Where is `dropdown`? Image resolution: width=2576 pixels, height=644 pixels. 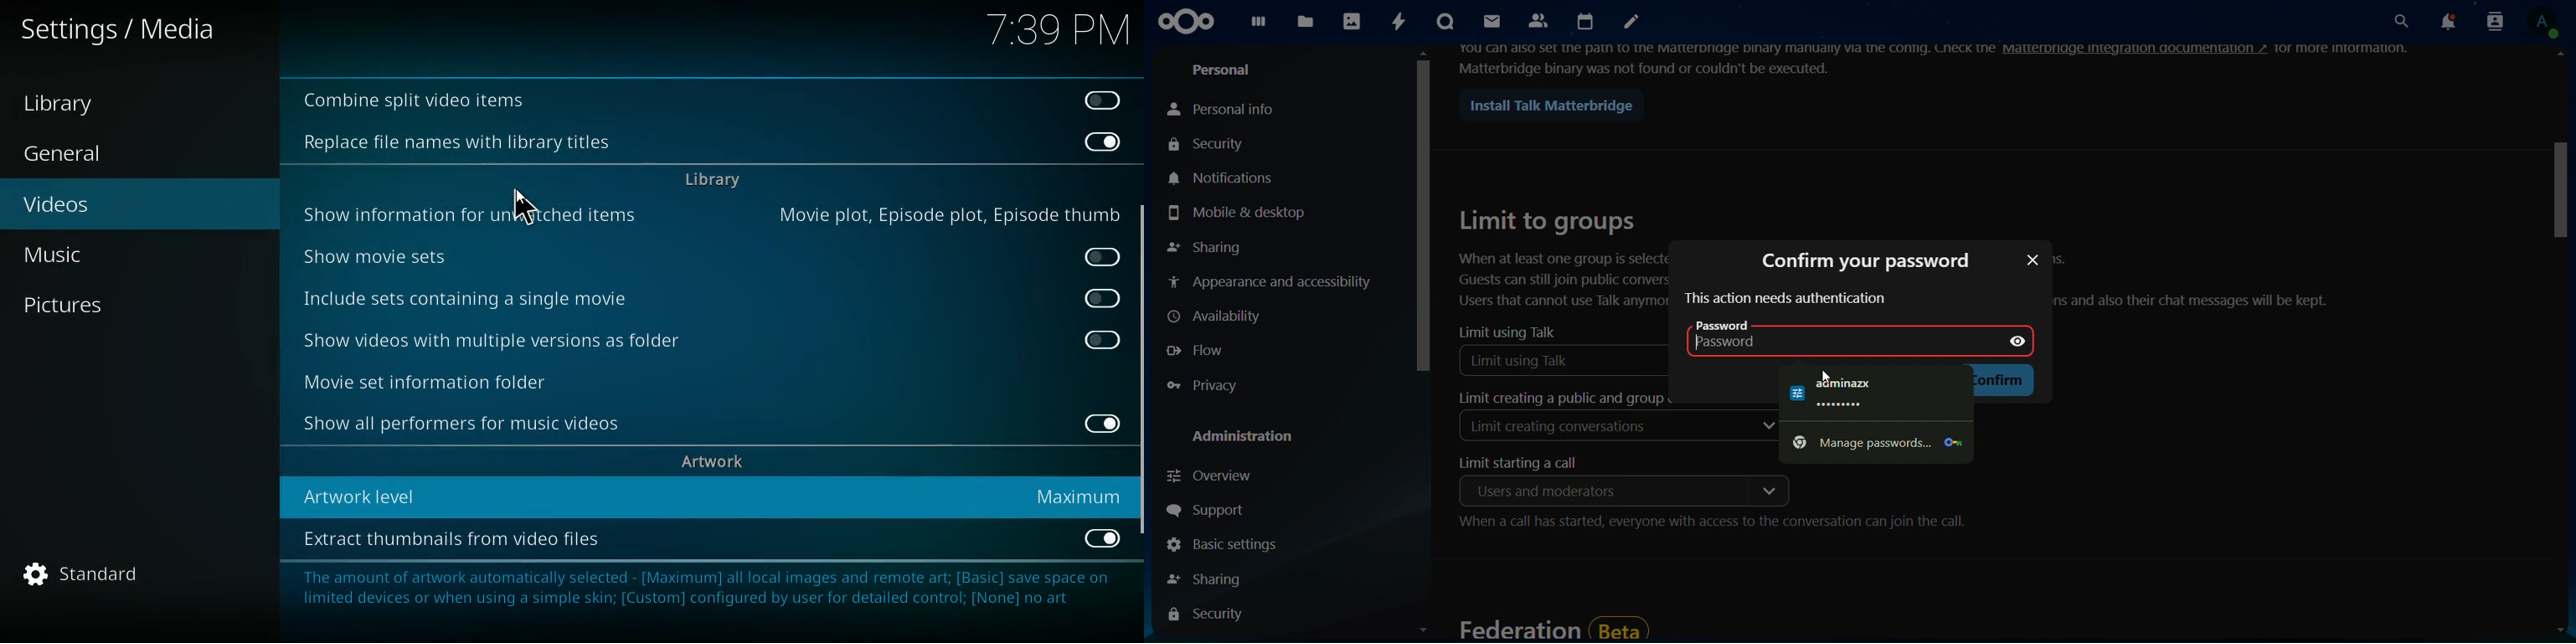 dropdown is located at coordinates (1767, 427).